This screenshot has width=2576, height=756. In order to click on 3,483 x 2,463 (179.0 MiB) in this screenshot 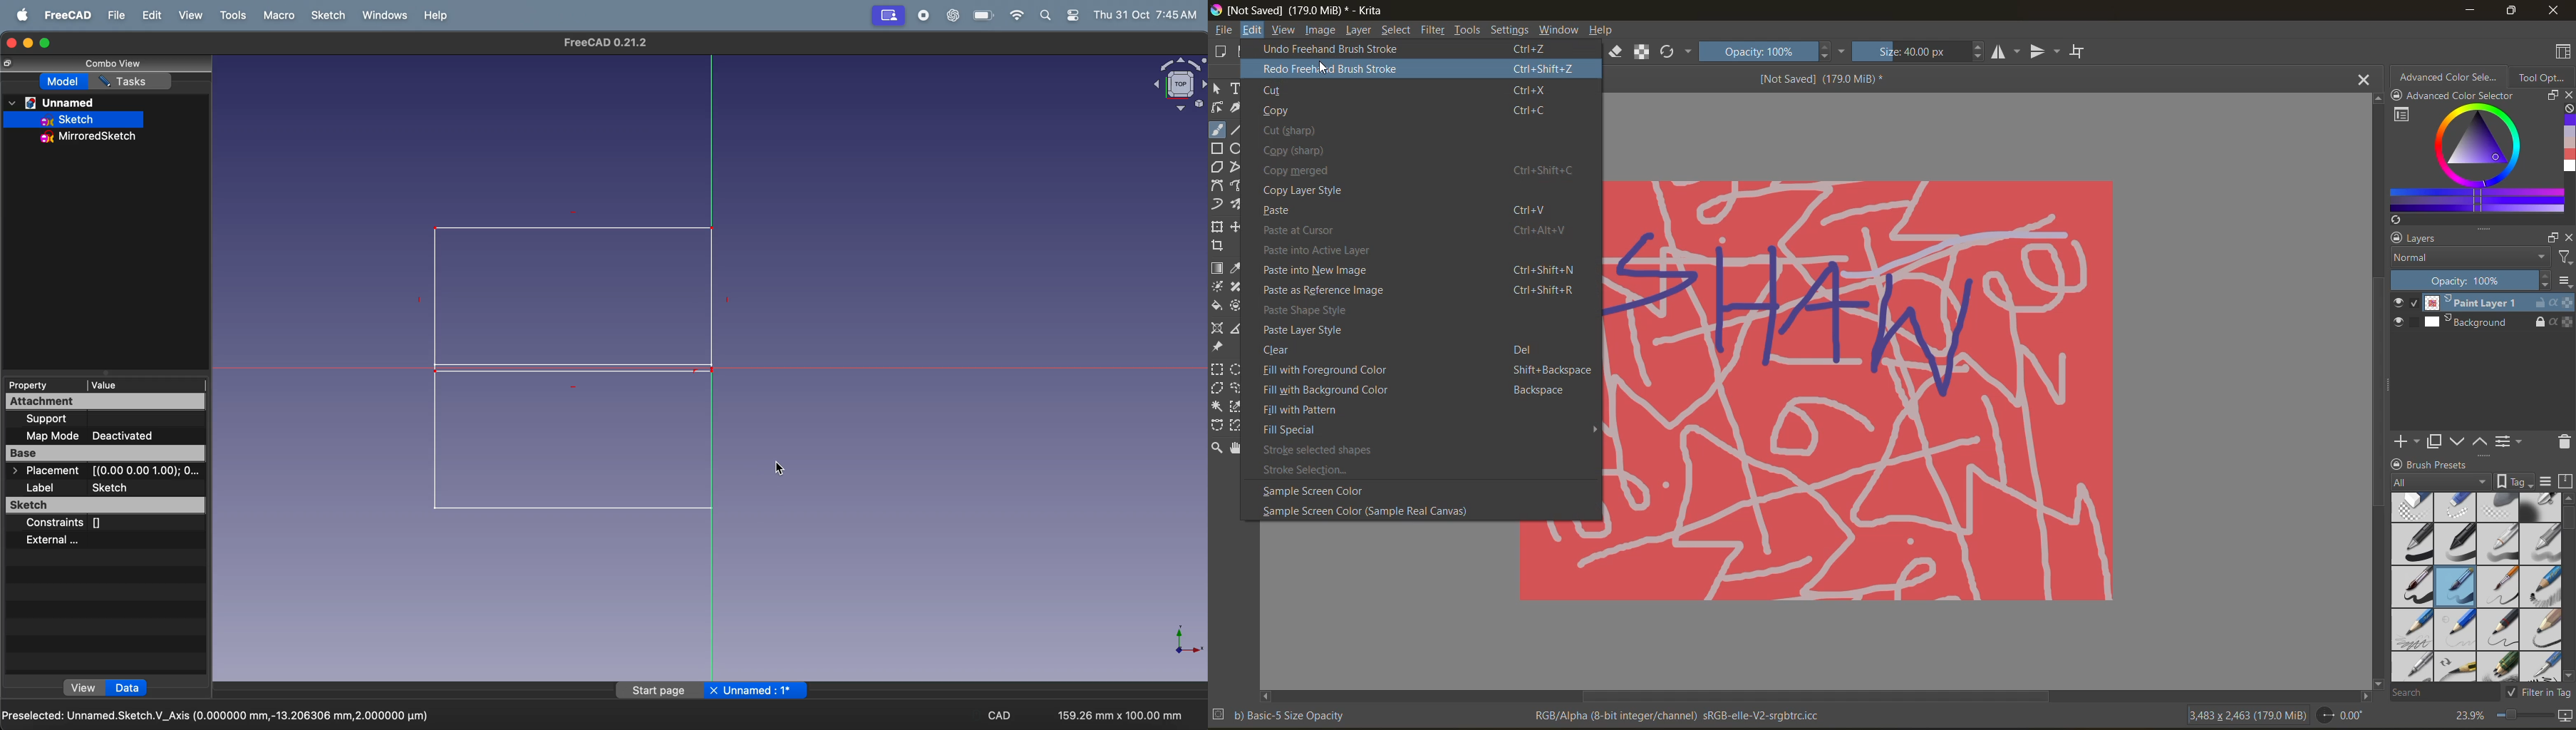, I will do `click(2247, 714)`.